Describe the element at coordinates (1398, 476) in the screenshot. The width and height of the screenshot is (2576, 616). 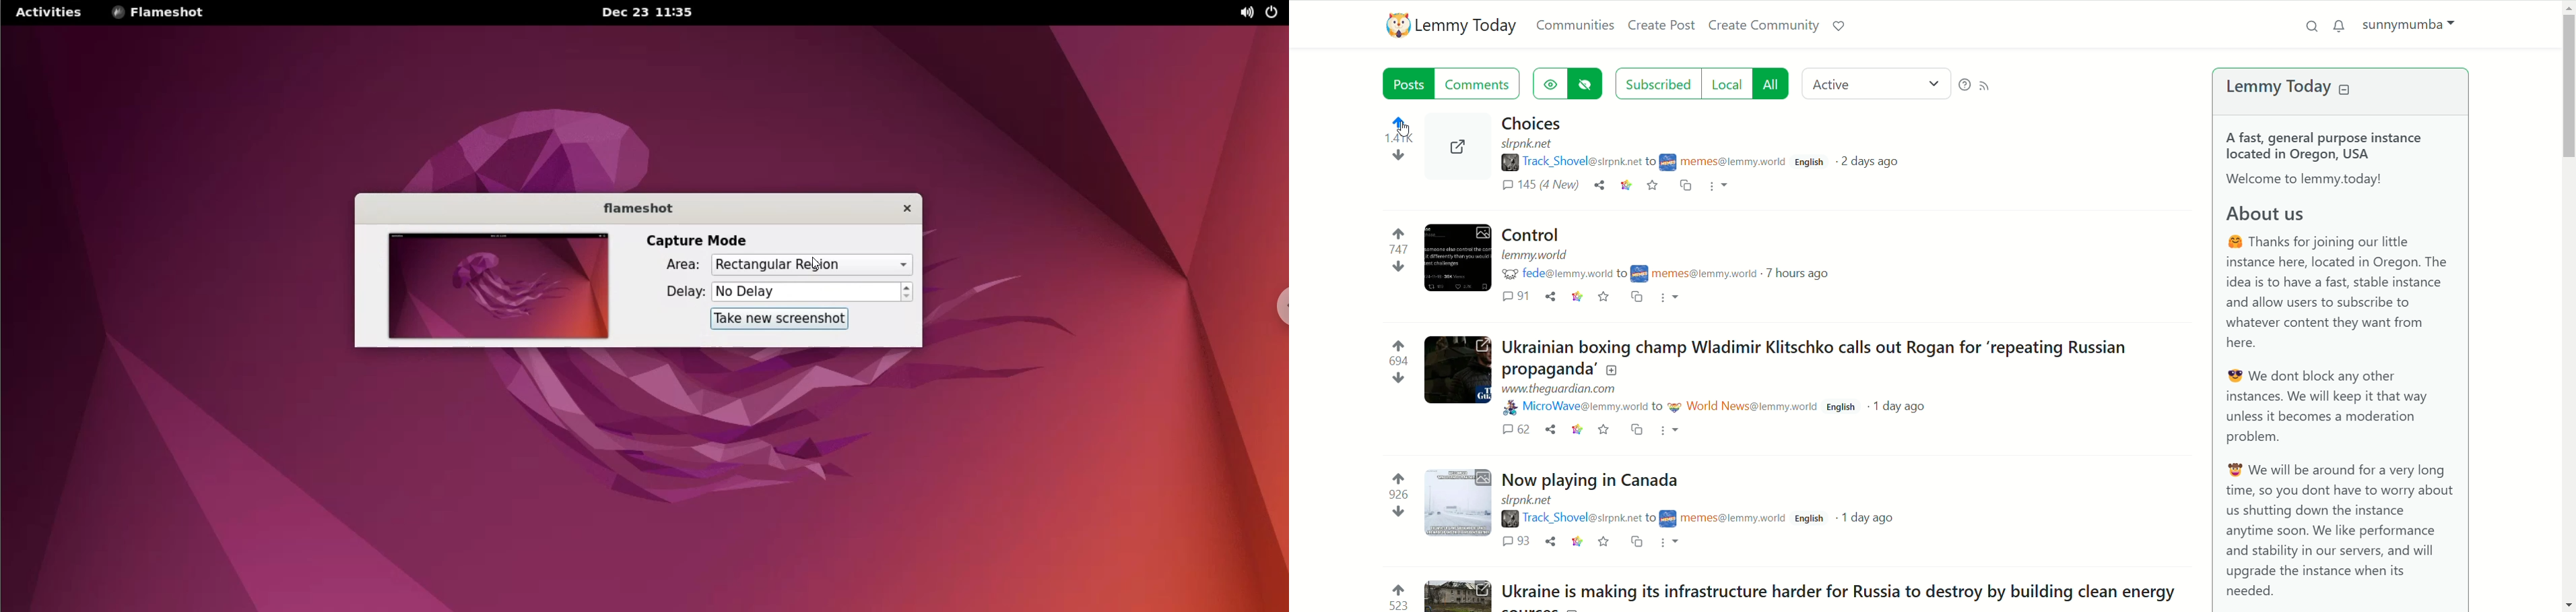
I see `upvote` at that location.